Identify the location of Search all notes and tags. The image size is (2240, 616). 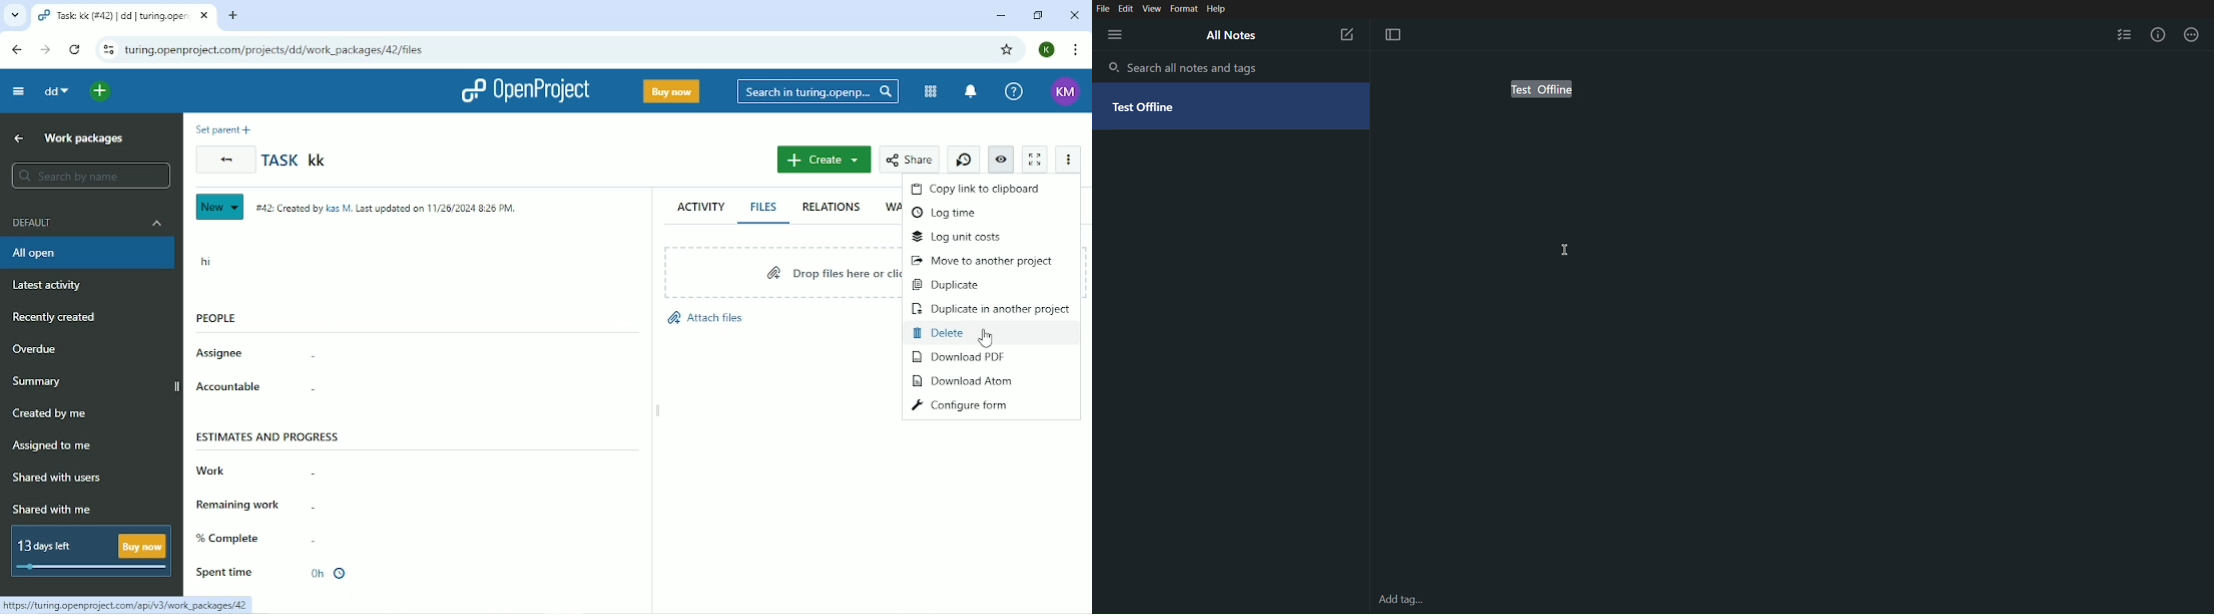
(1184, 69).